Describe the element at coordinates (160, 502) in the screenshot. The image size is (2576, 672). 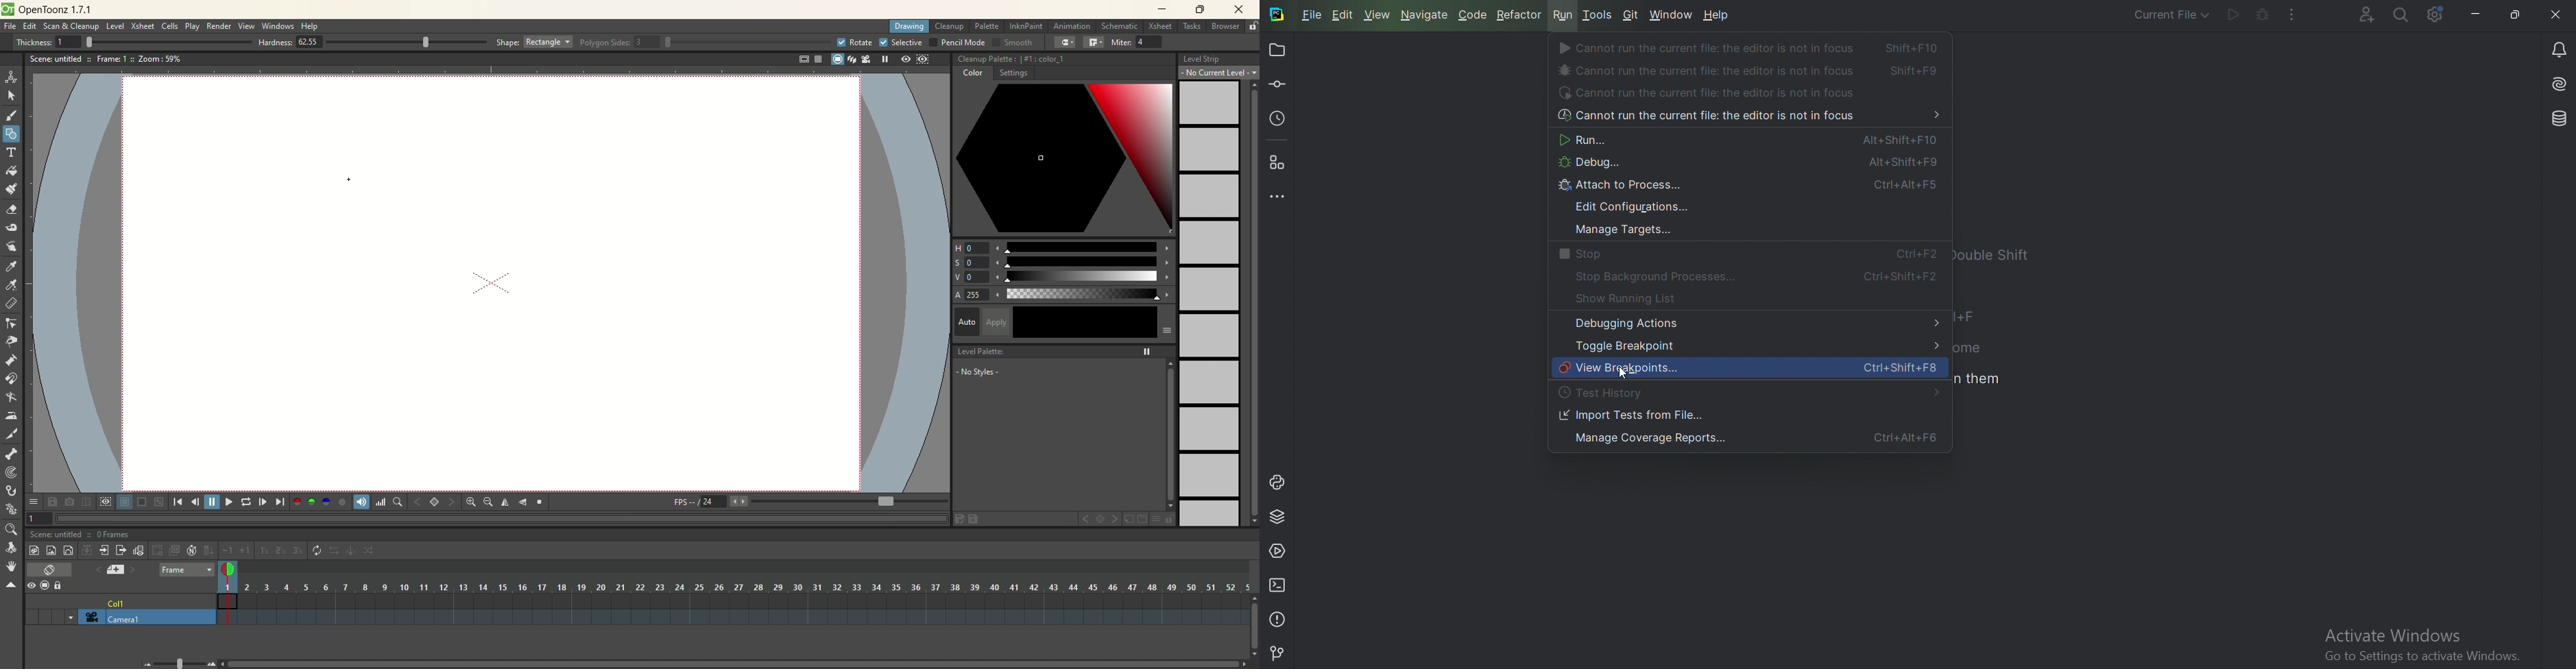
I see `checkered background` at that location.